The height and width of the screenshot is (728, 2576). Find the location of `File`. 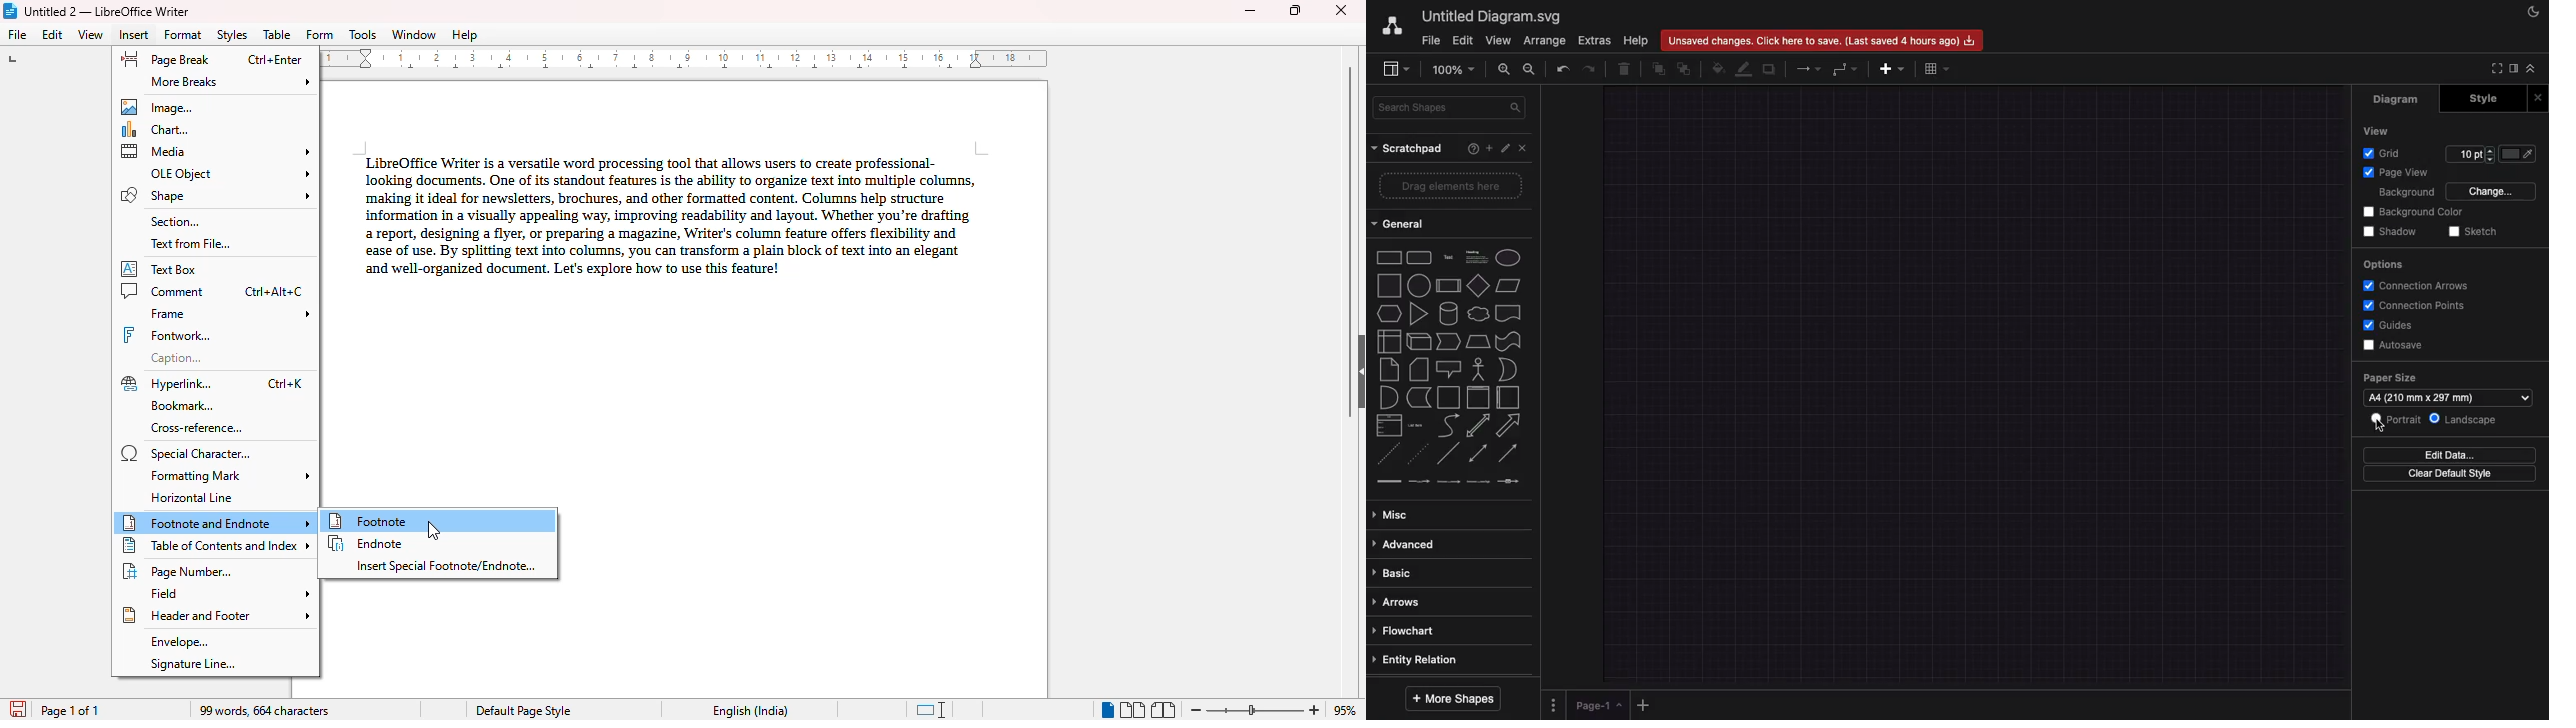

File is located at coordinates (1430, 41).